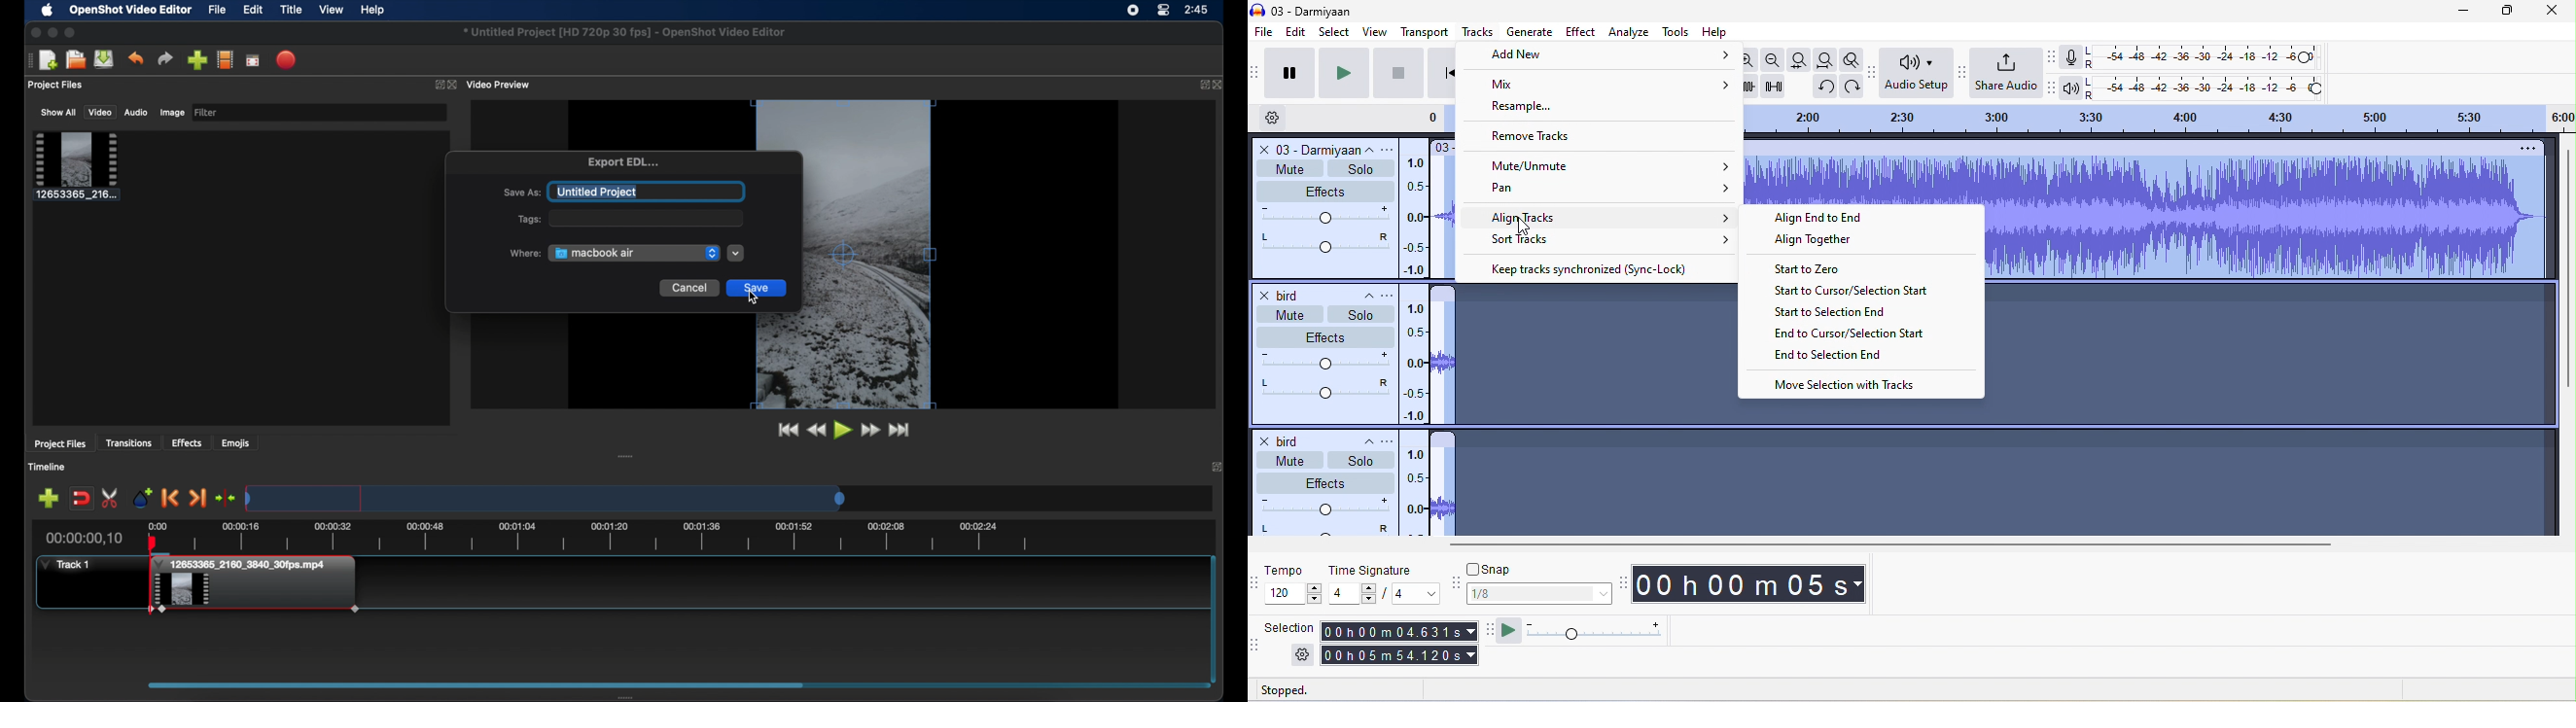 This screenshot has width=2576, height=728. I want to click on silence audio selection, so click(1778, 87).